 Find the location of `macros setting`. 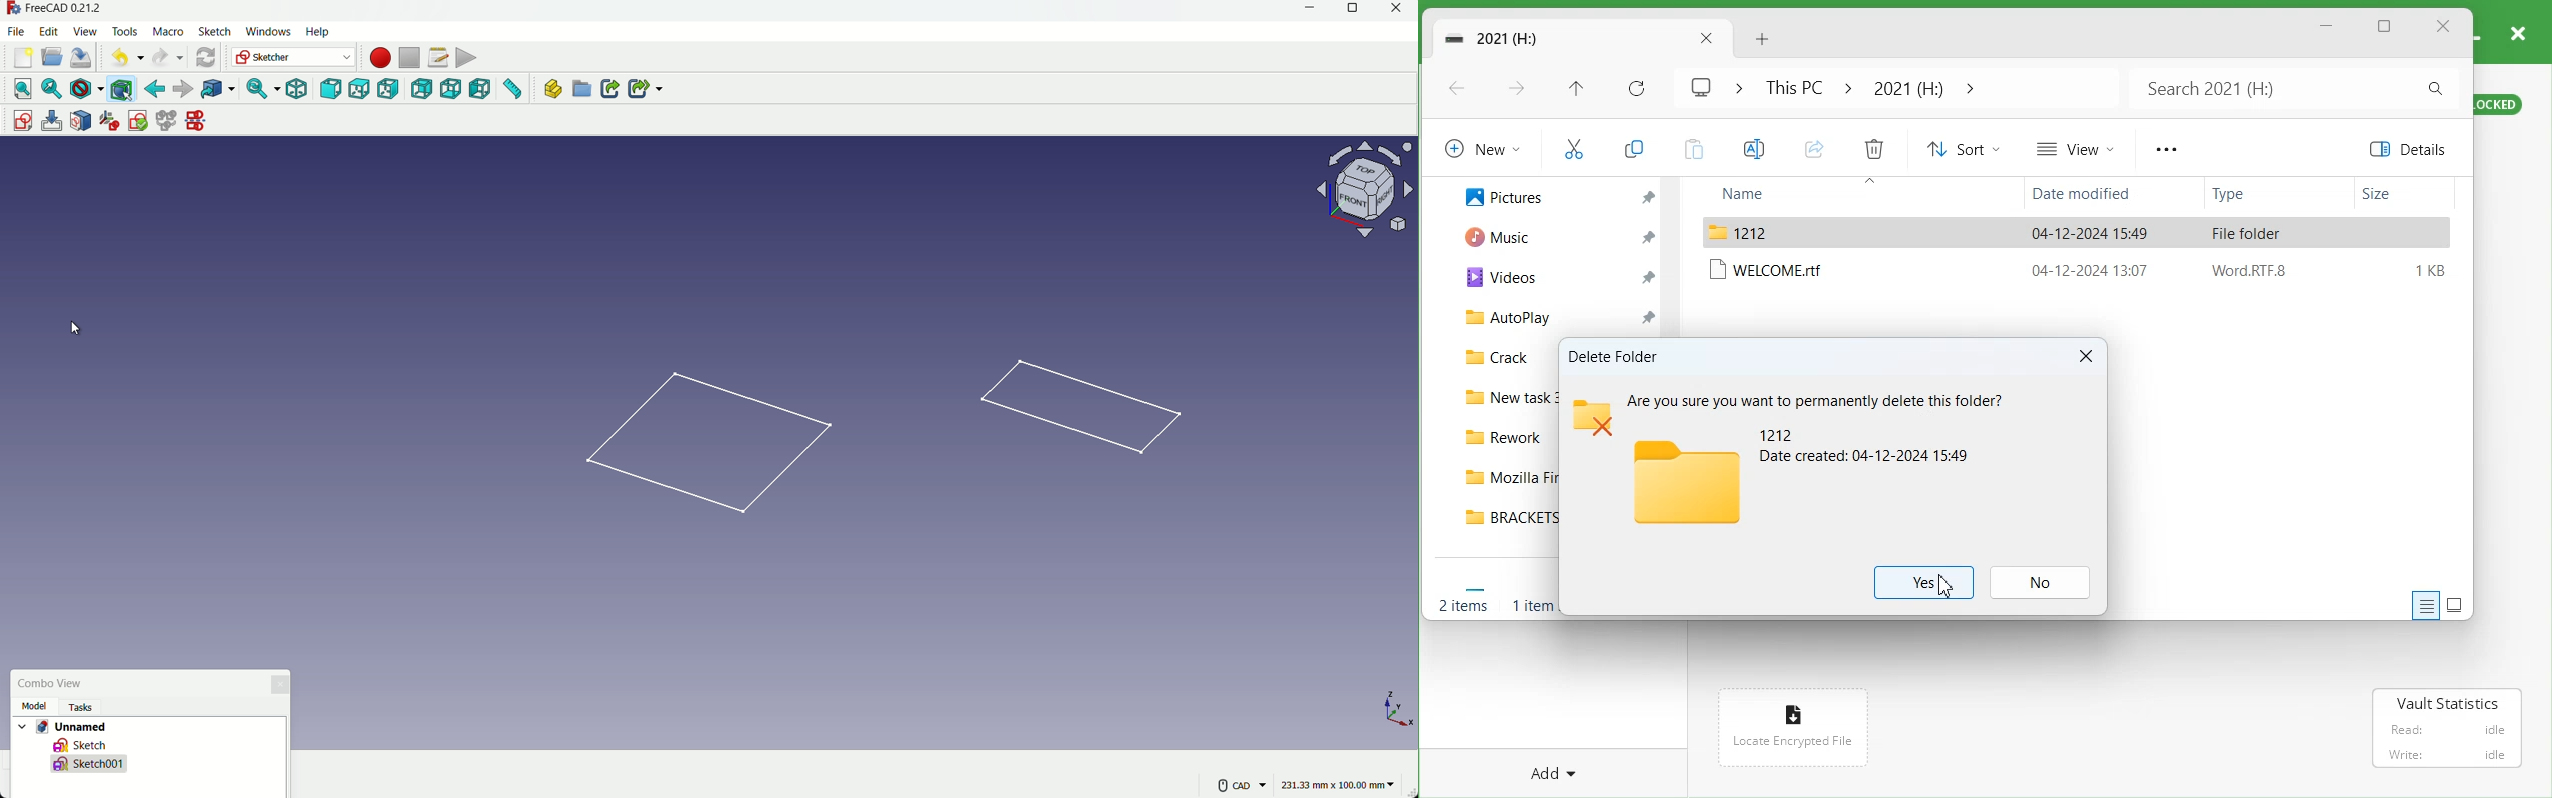

macros setting is located at coordinates (437, 58).